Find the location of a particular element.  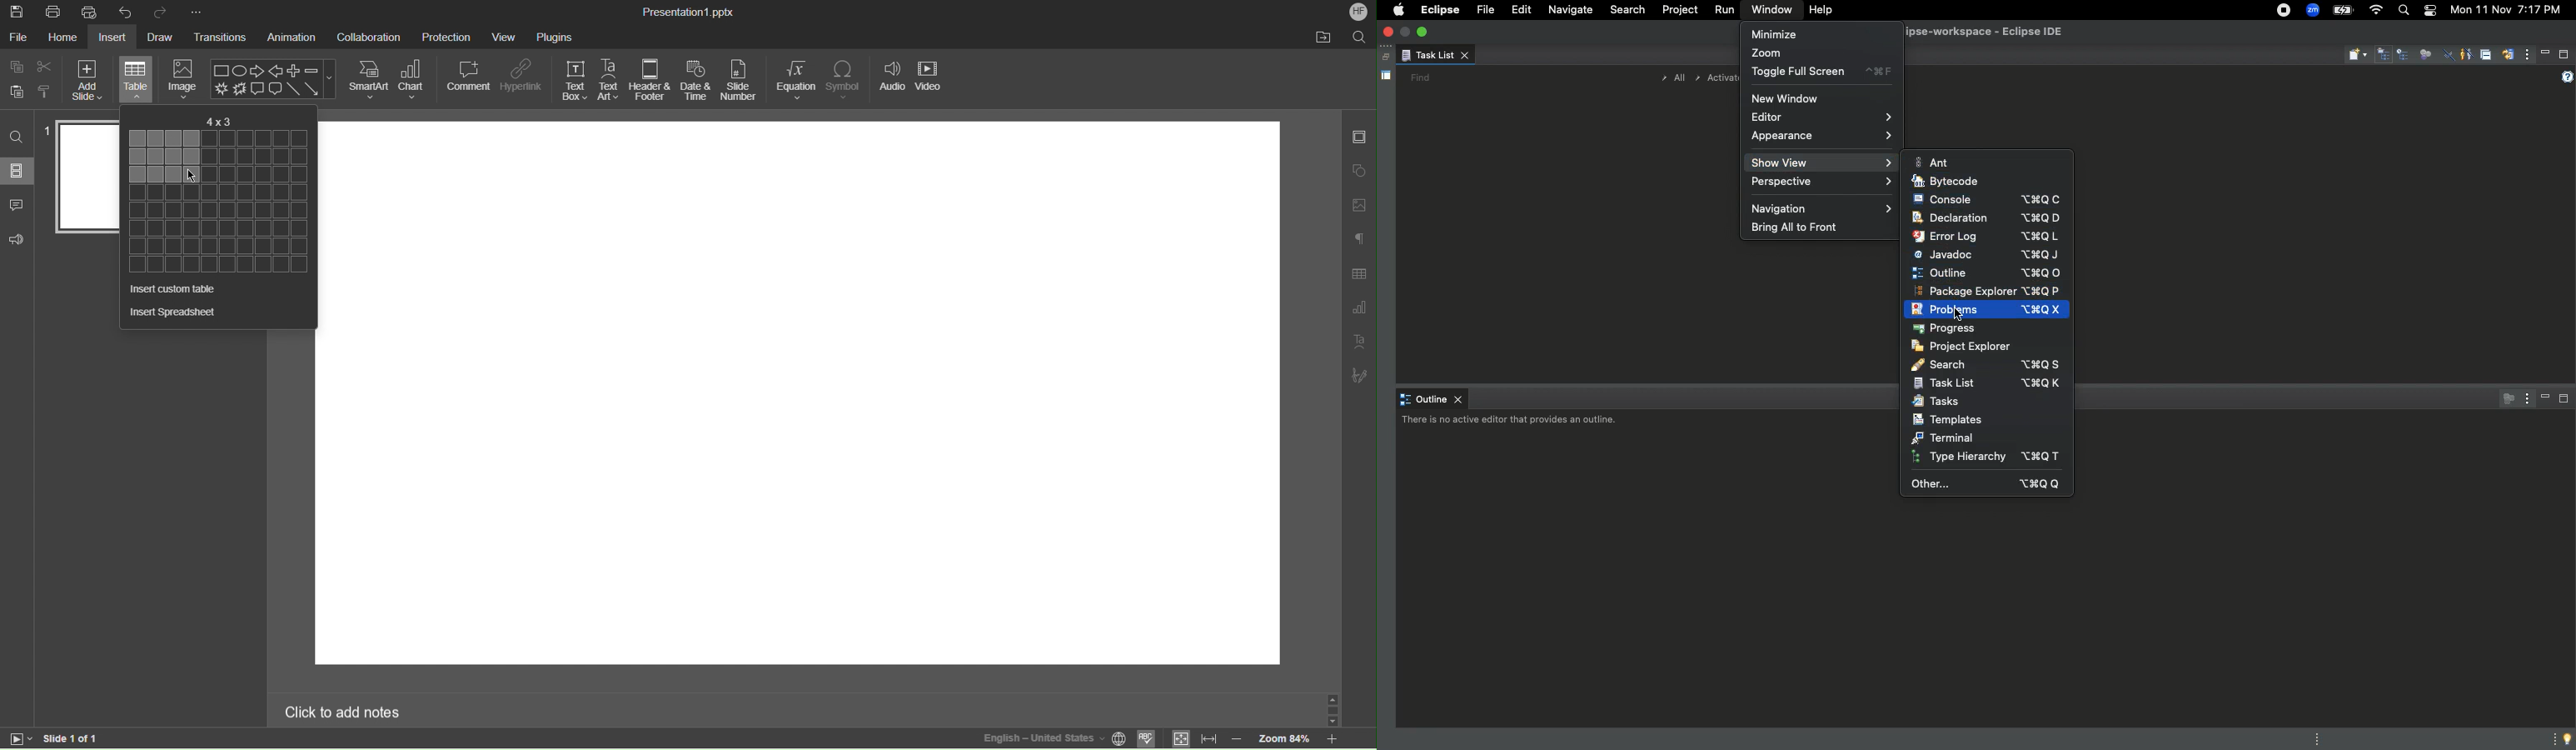

Collaboration is located at coordinates (368, 37).